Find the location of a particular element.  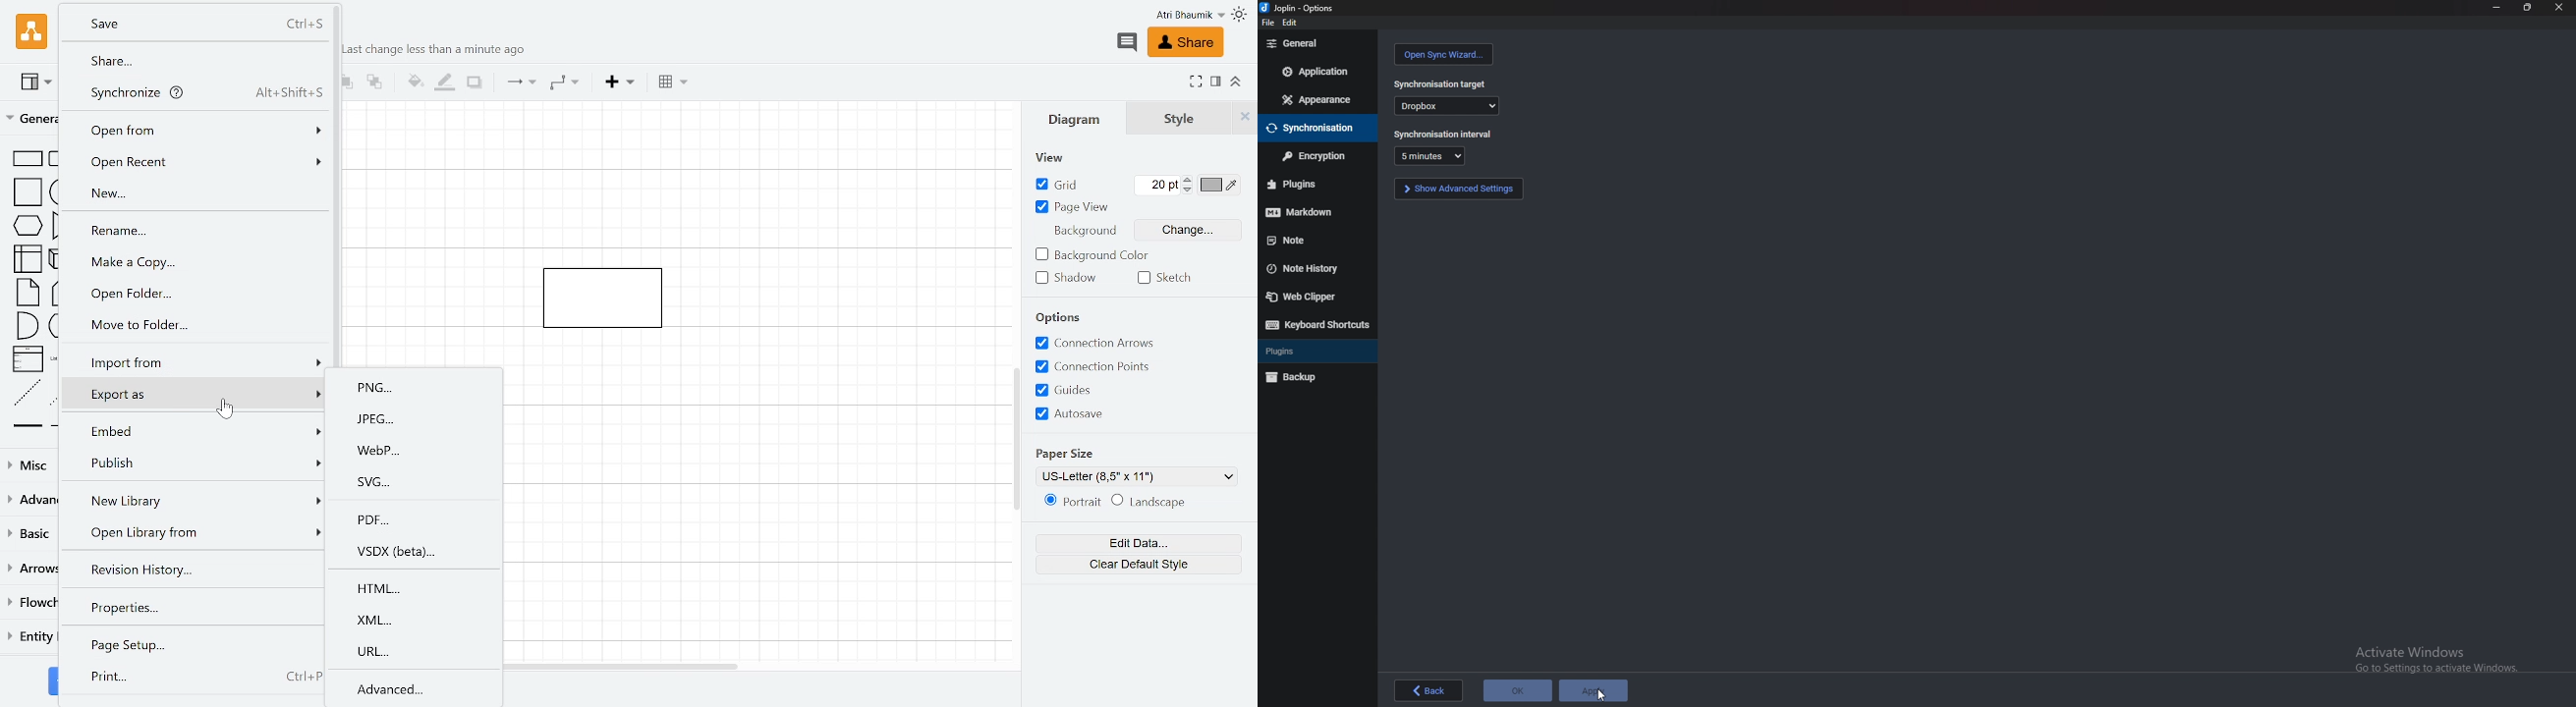

make a copy is located at coordinates (203, 262).